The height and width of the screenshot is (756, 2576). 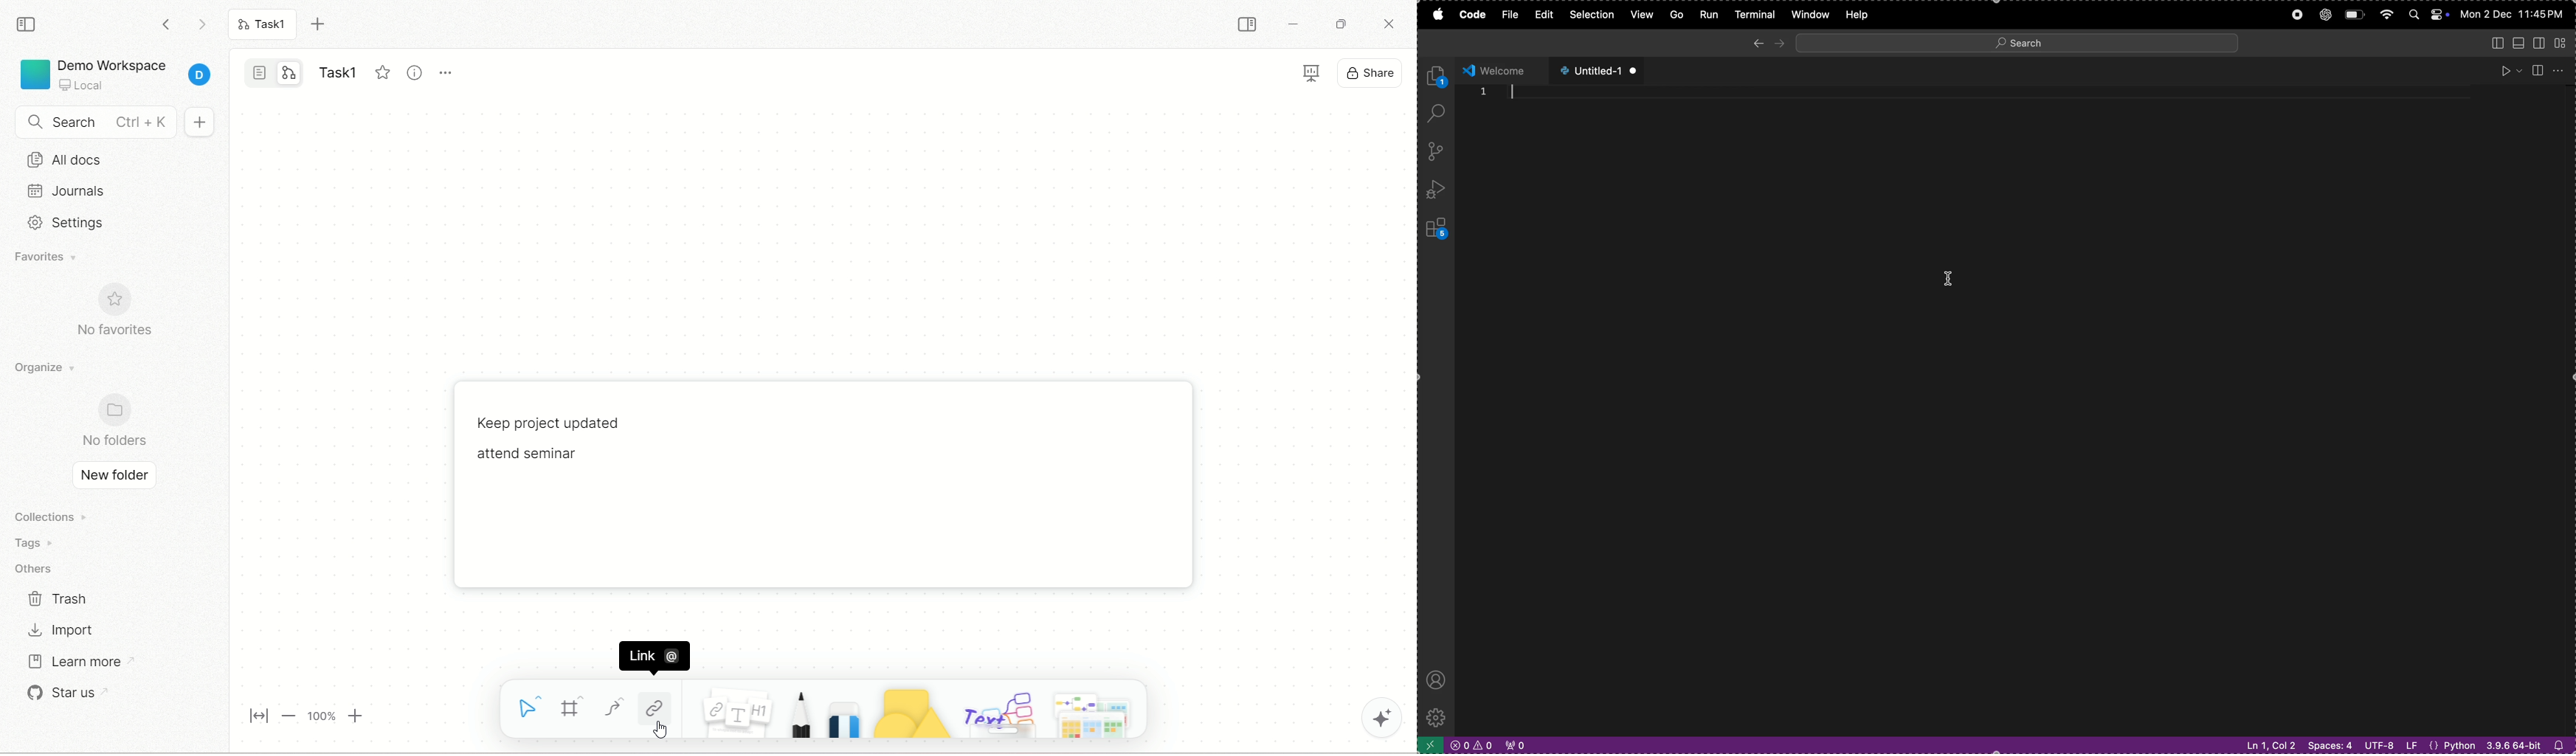 What do you see at coordinates (112, 161) in the screenshot?
I see `all docs` at bounding box center [112, 161].